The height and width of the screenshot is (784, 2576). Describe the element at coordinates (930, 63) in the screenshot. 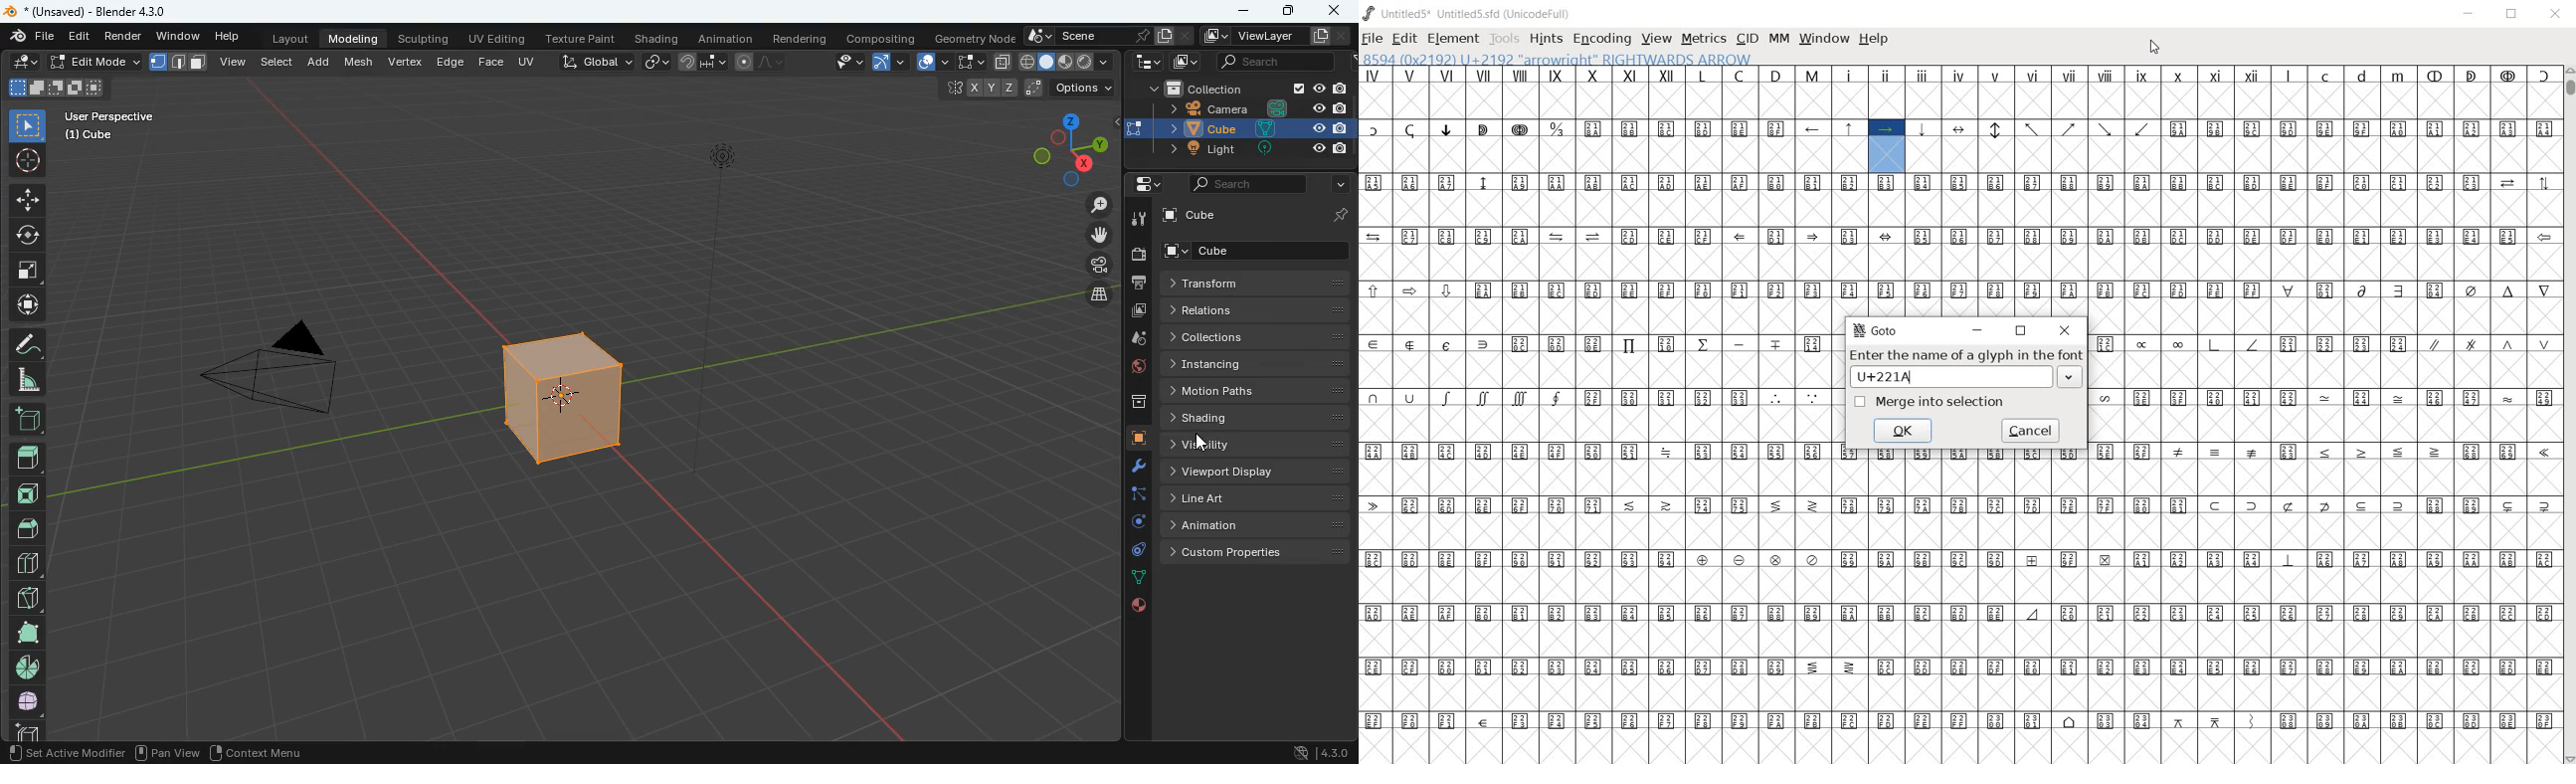

I see `overlap` at that location.